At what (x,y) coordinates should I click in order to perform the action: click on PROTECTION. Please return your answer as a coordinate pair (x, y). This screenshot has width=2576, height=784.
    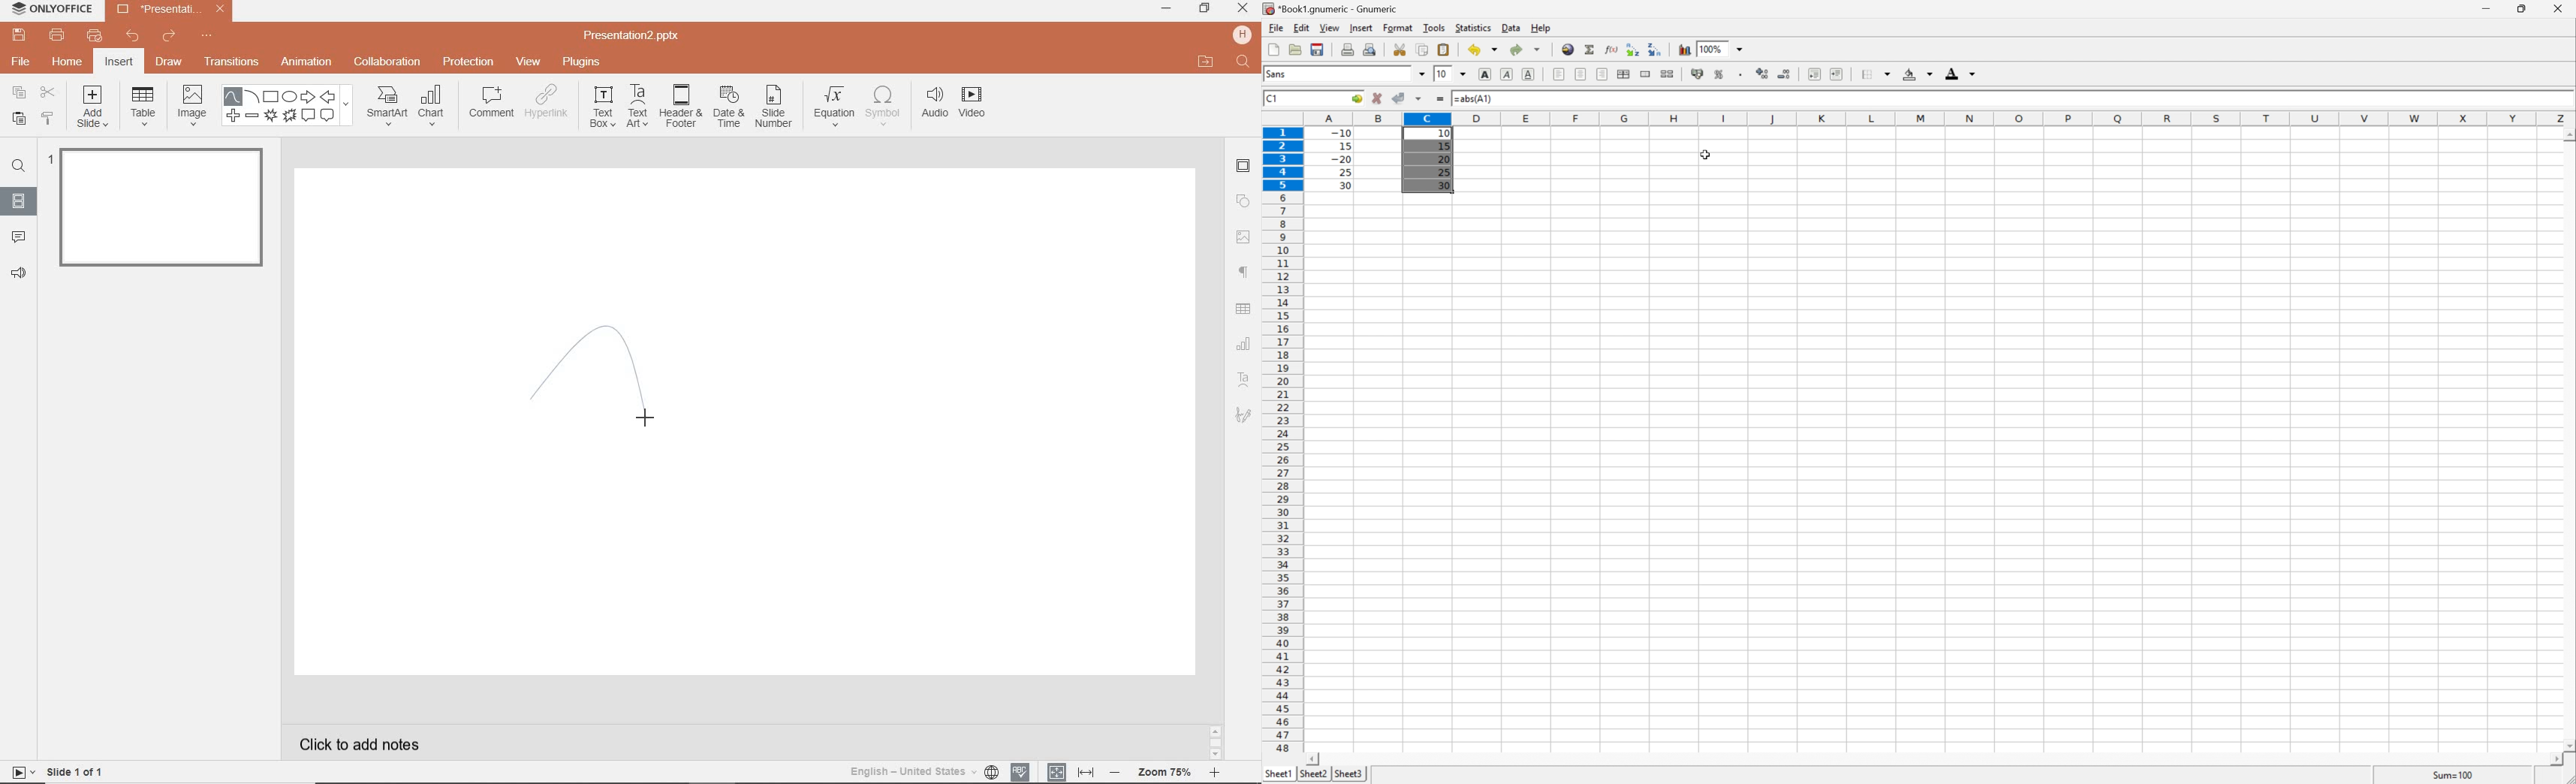
    Looking at the image, I should click on (469, 62).